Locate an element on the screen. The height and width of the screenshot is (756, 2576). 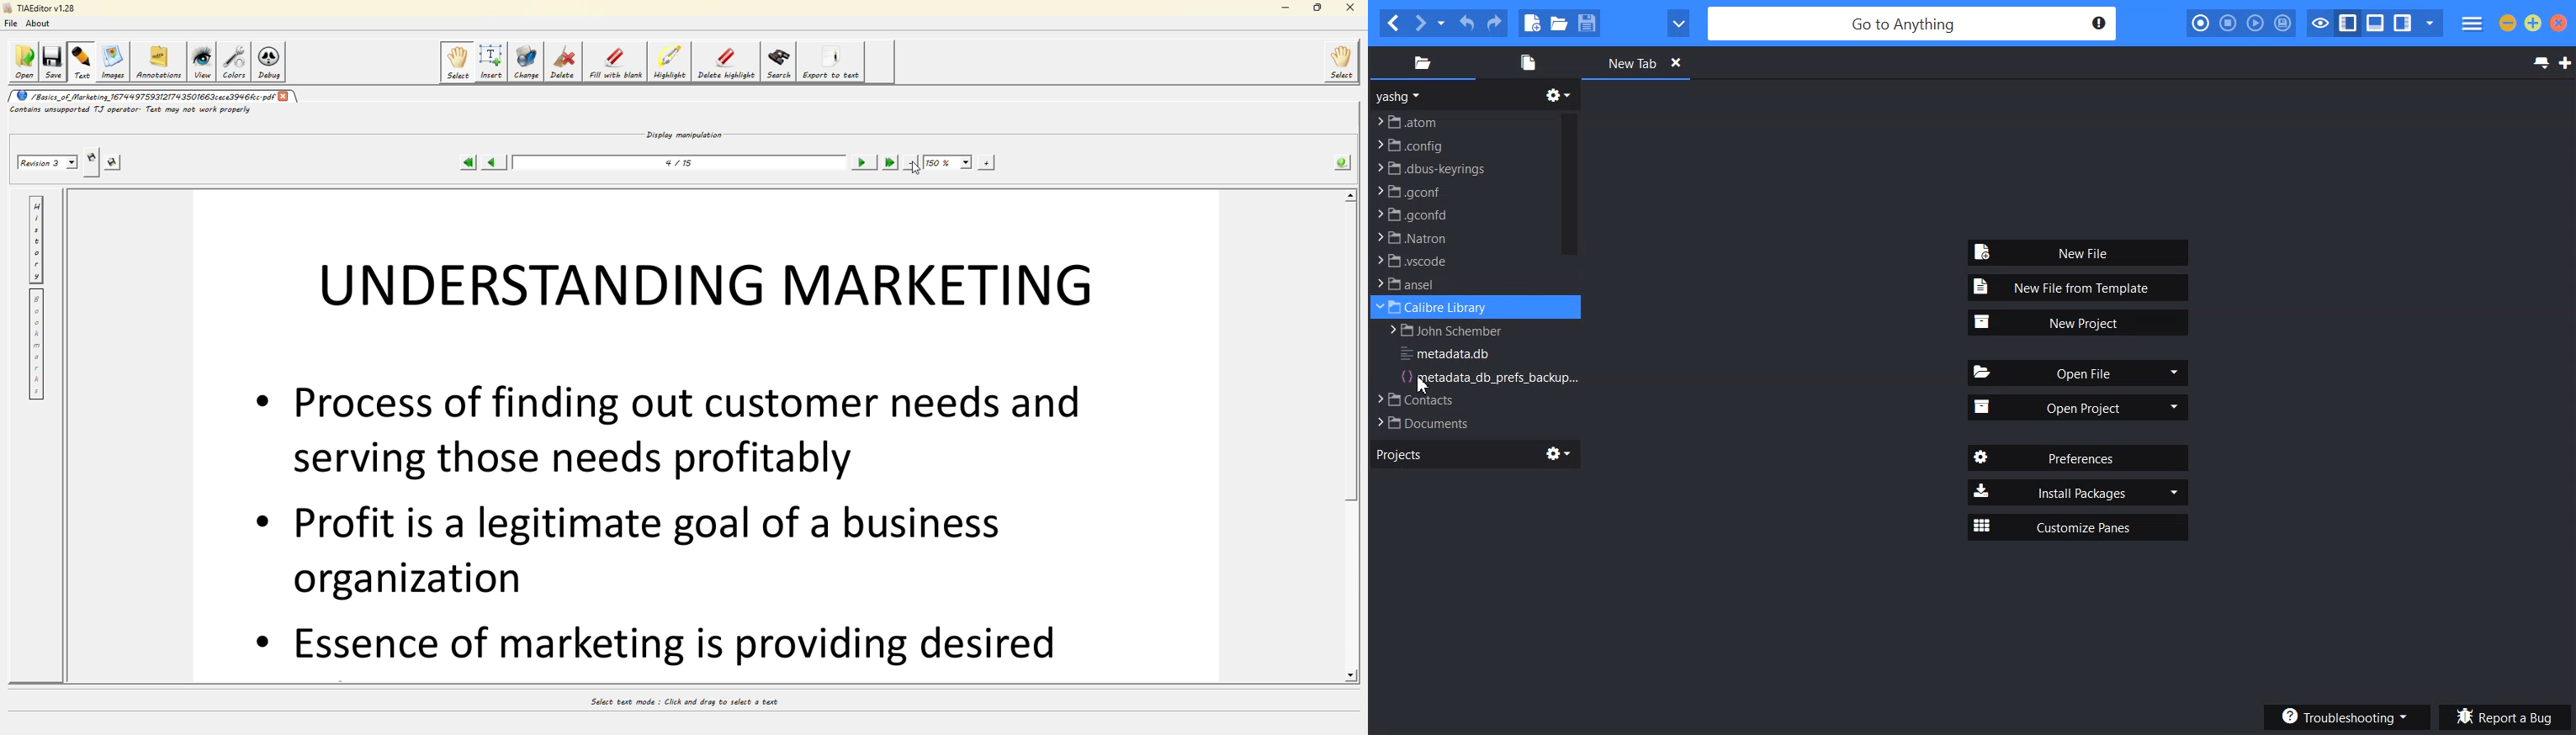
Stop recording macro is located at coordinates (2228, 24).